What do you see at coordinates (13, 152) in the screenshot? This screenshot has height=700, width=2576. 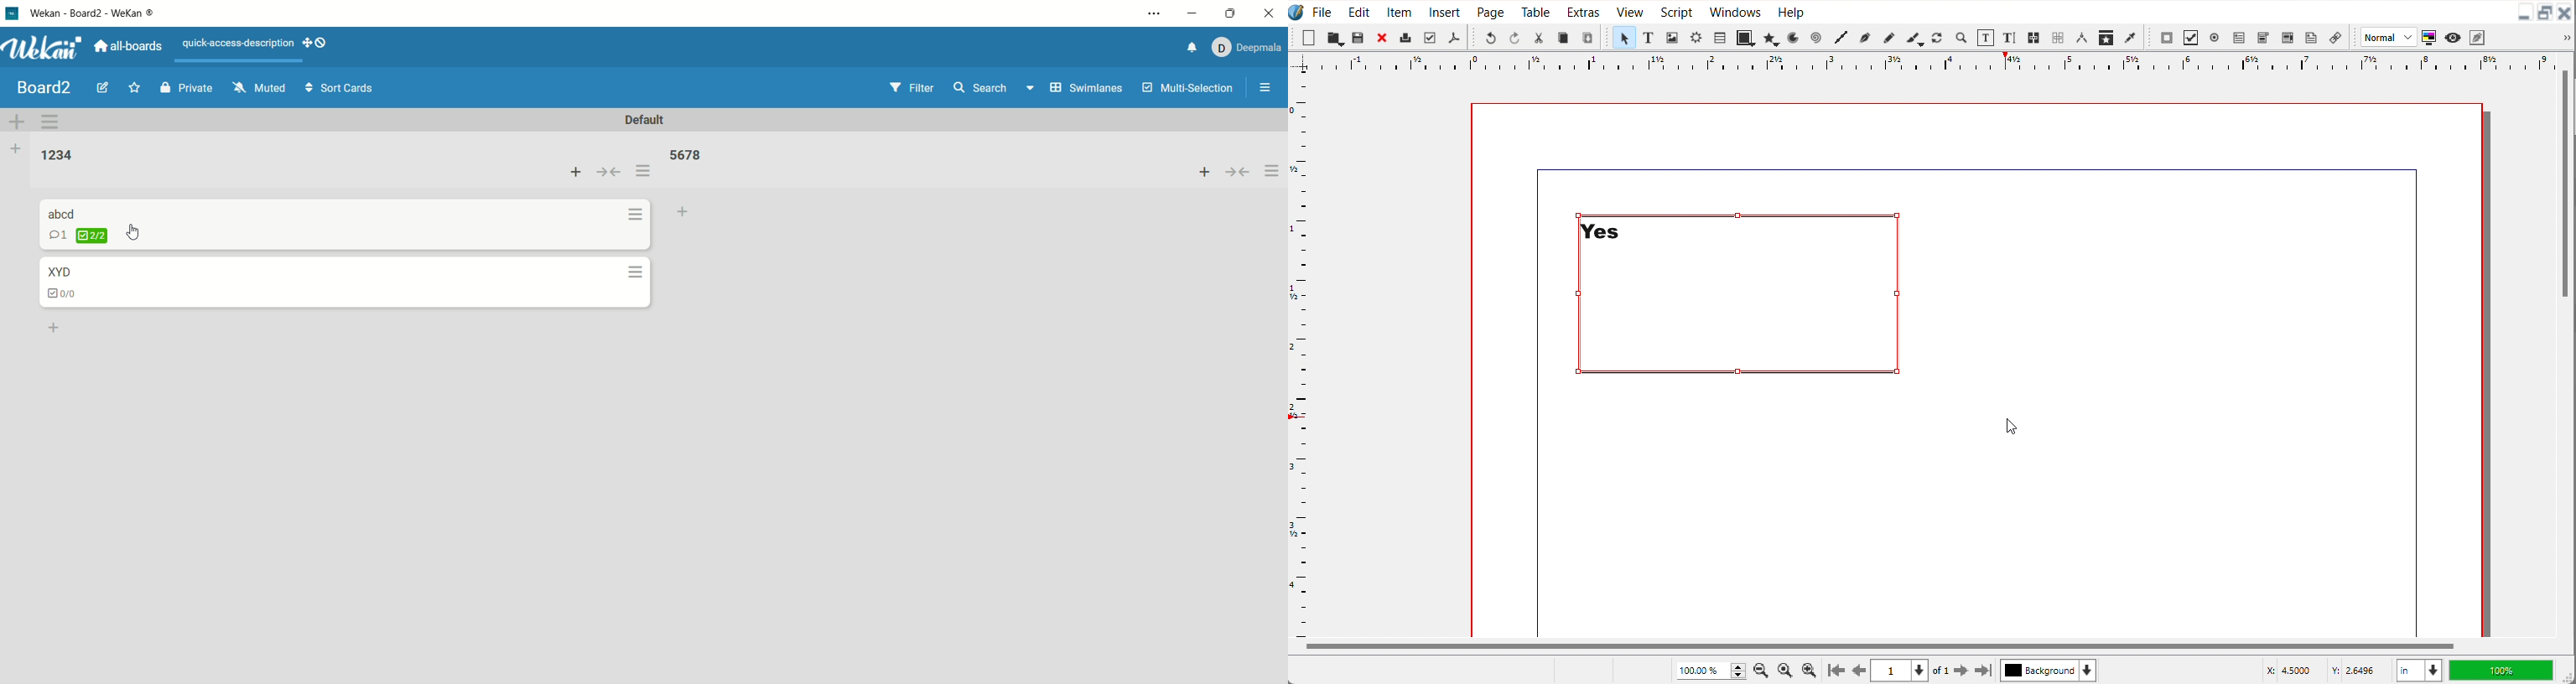 I see `add list` at bounding box center [13, 152].